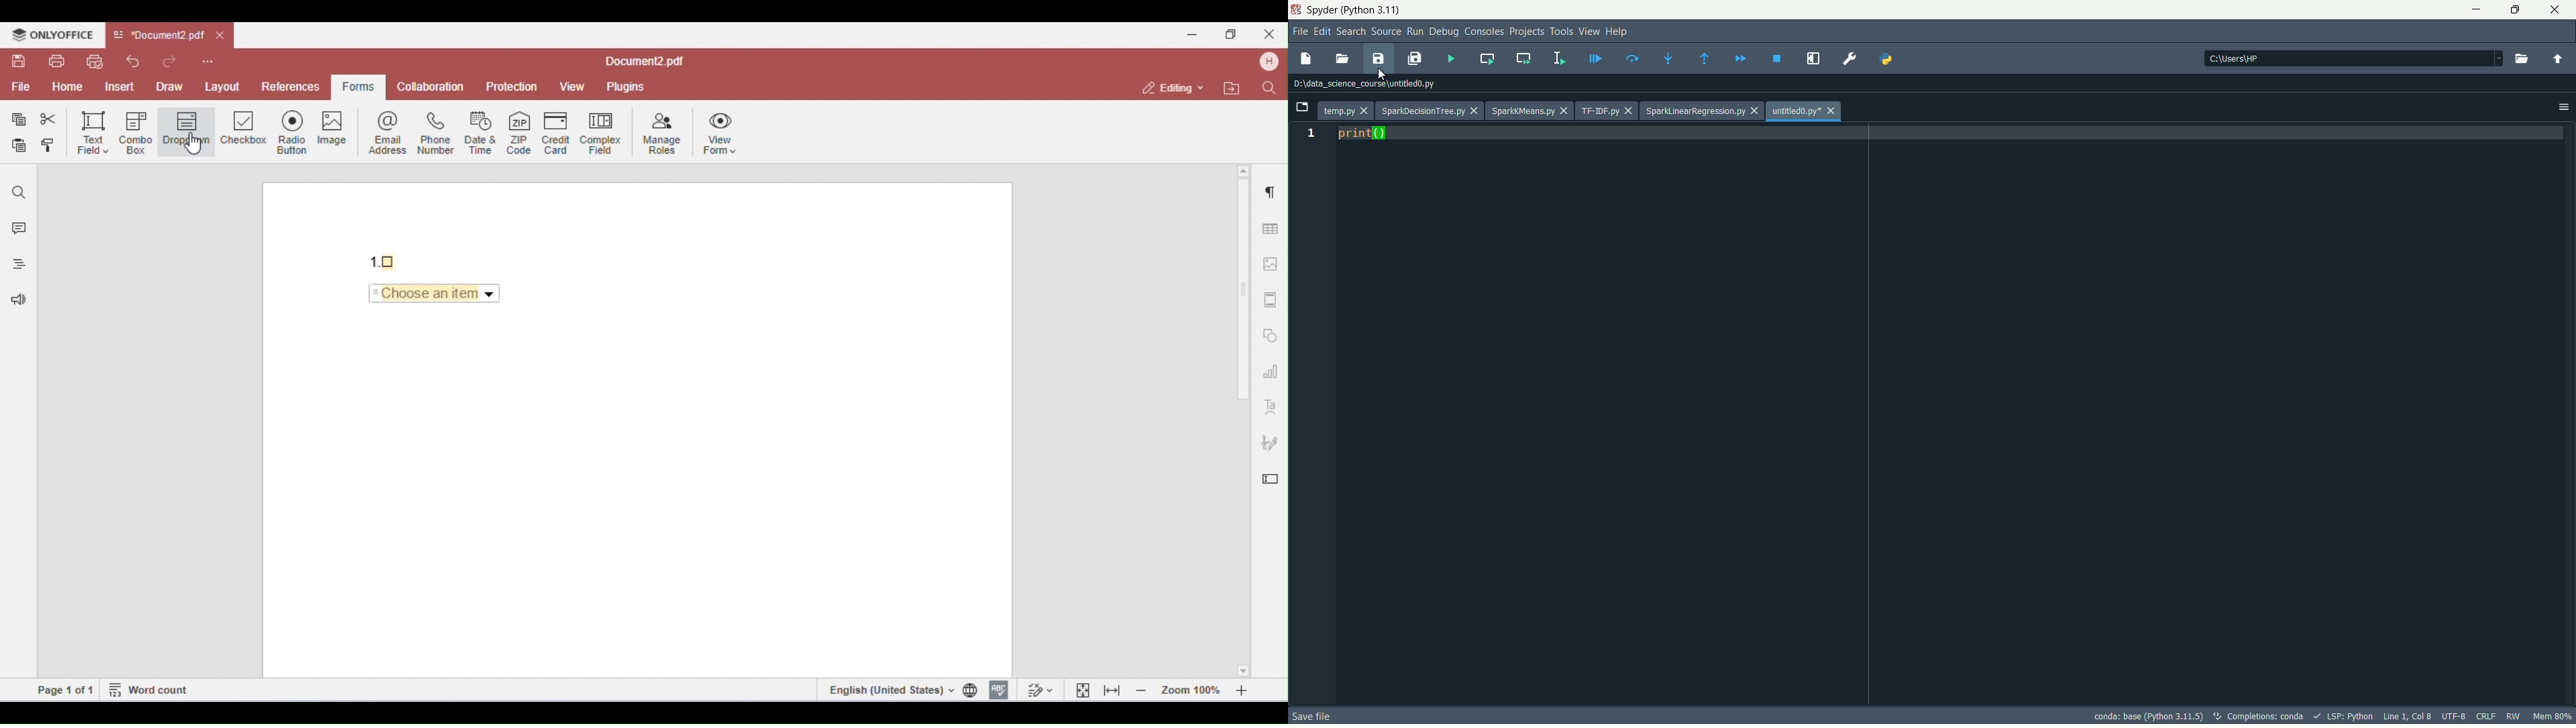 This screenshot has height=728, width=2576. Describe the element at coordinates (1560, 32) in the screenshot. I see `Tools` at that location.